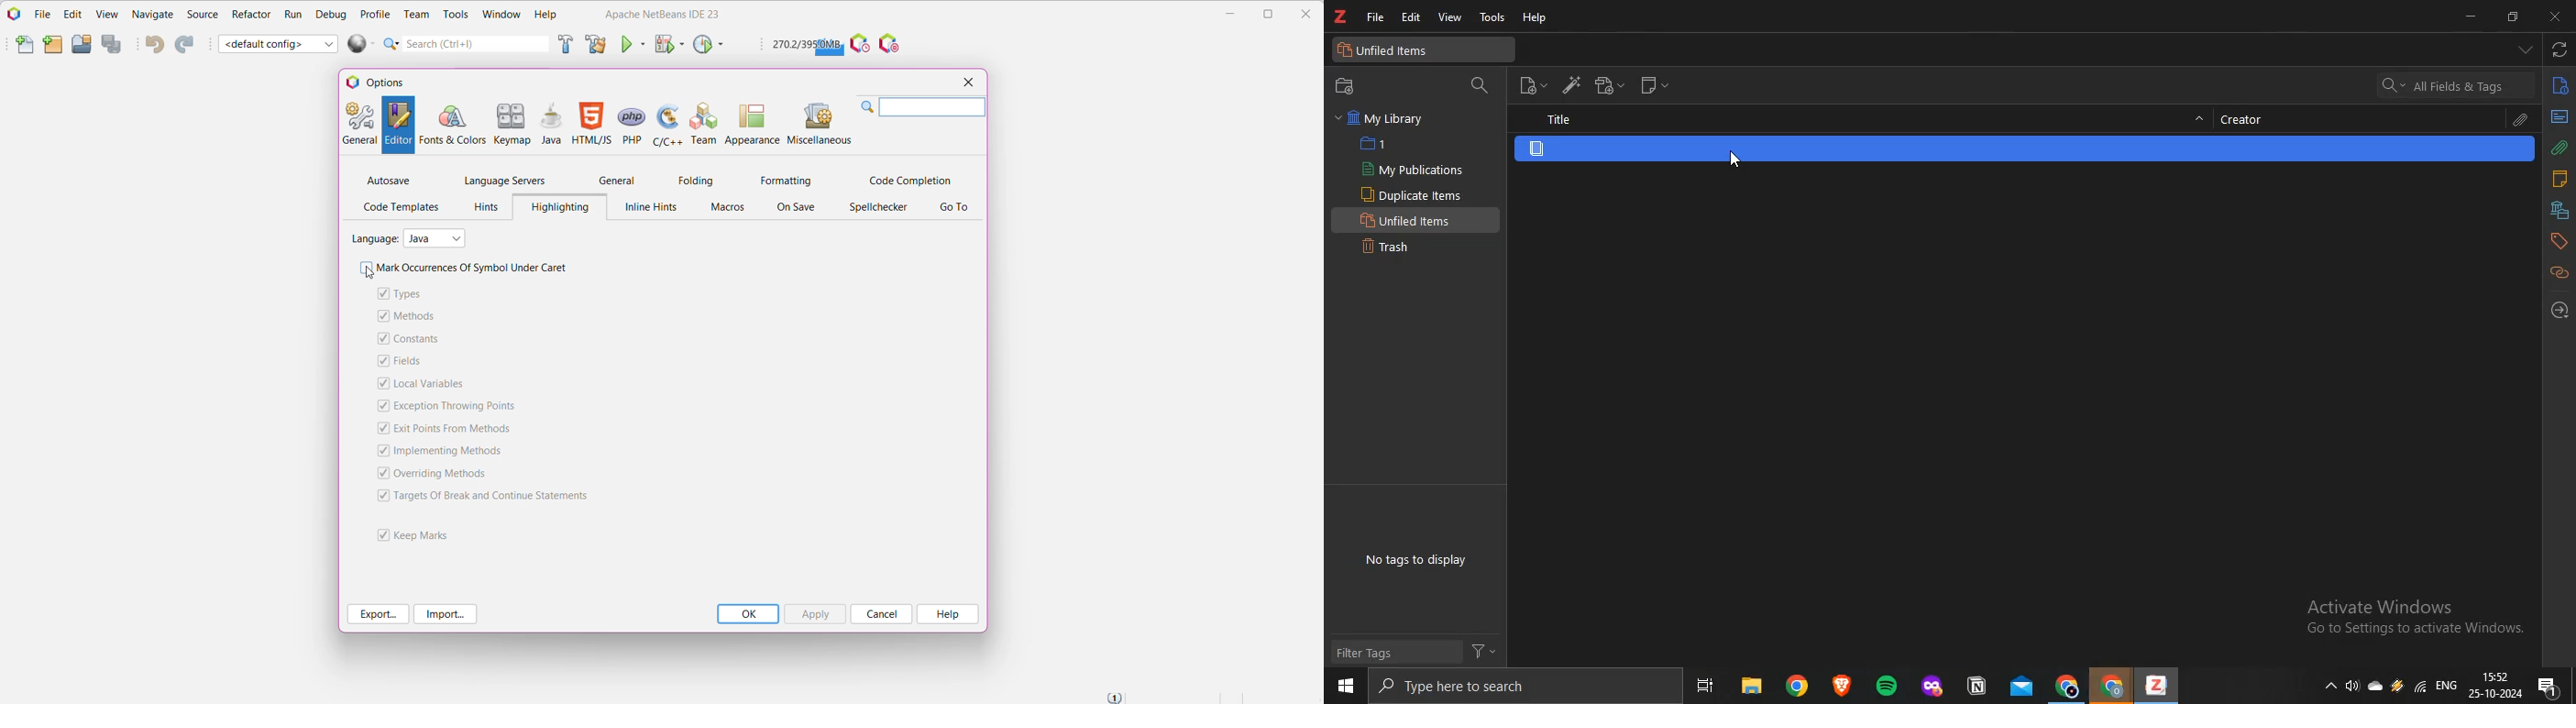 Image resolution: width=2576 pixels, height=728 pixels. I want to click on tags, so click(2559, 240).